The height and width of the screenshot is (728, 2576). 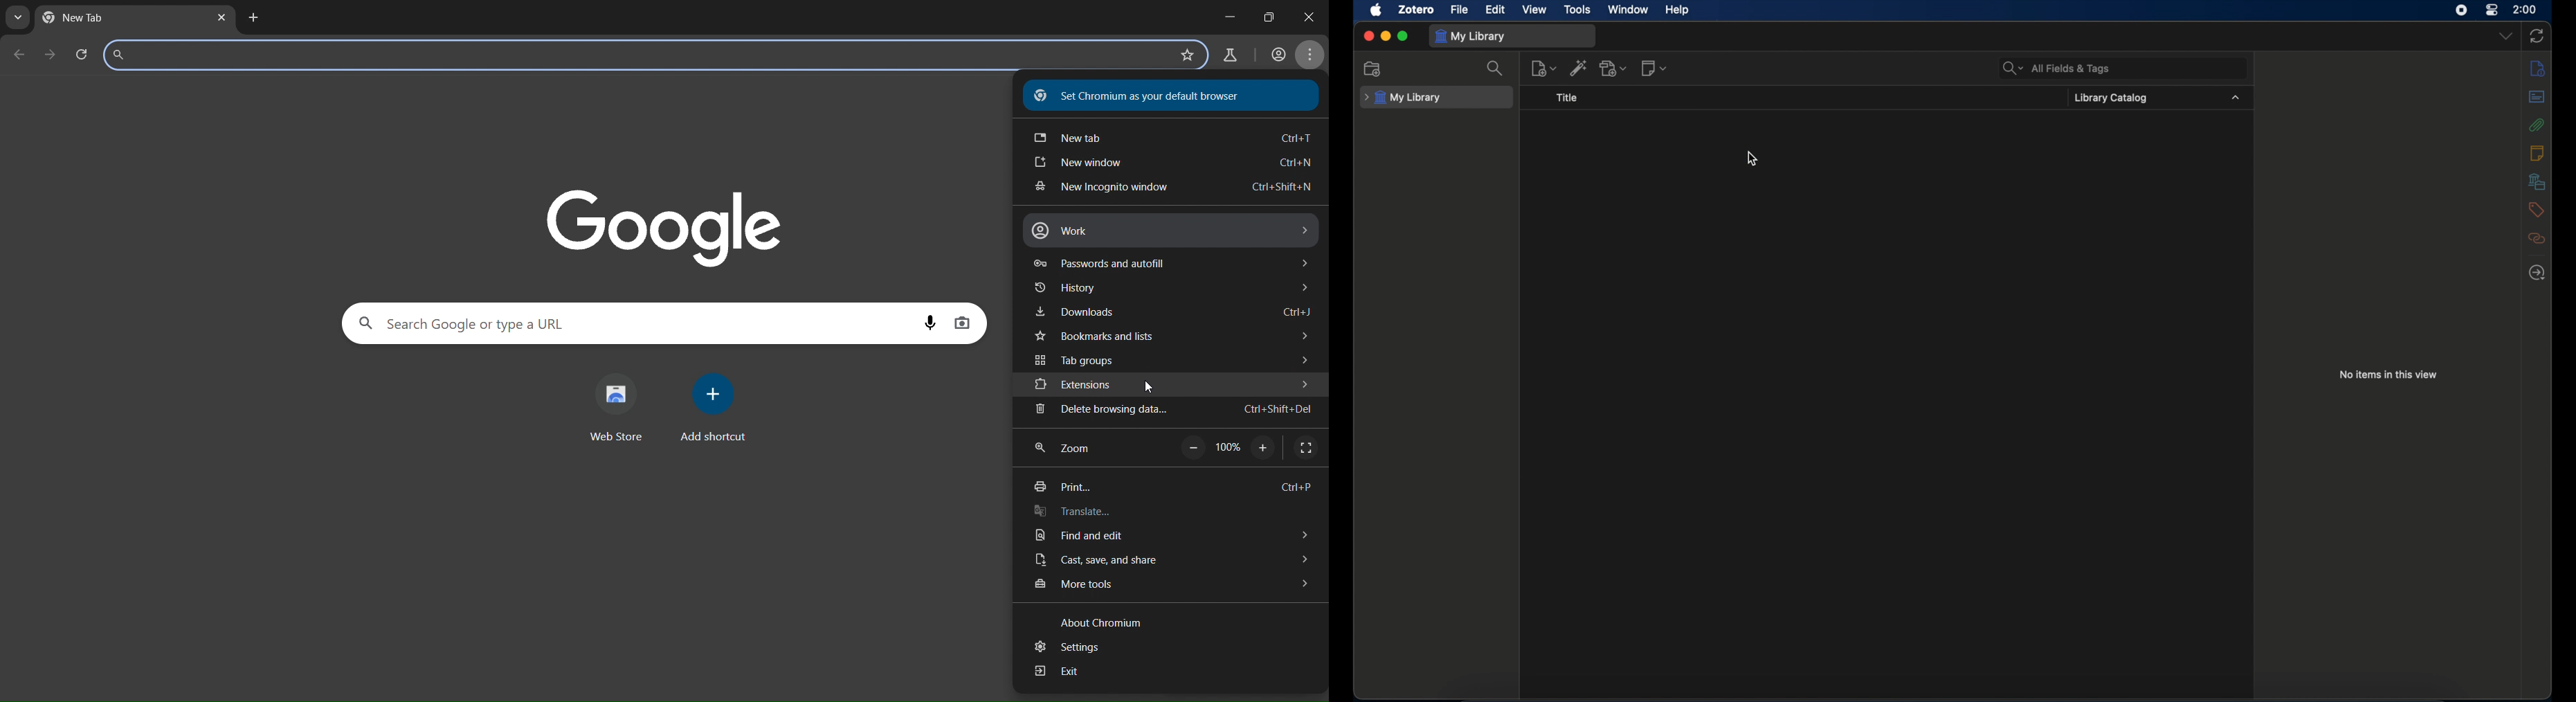 What do you see at coordinates (1174, 163) in the screenshot?
I see `new window` at bounding box center [1174, 163].